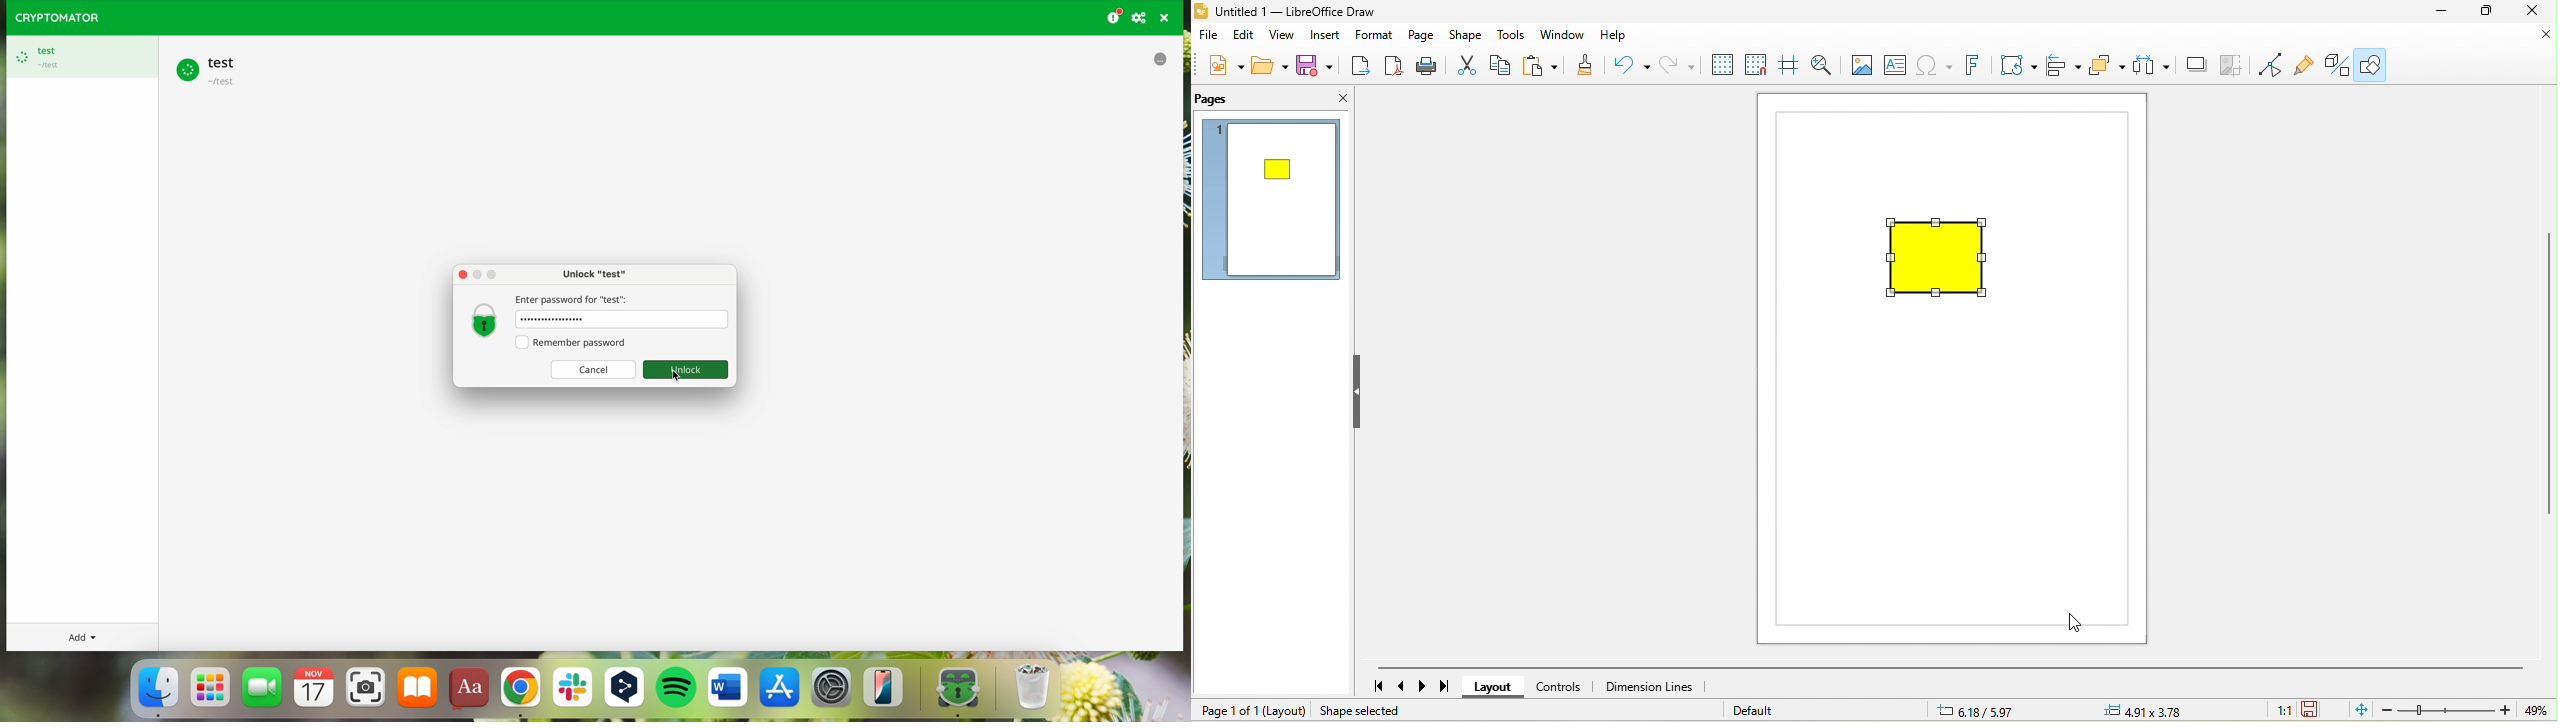 This screenshot has width=2576, height=728. I want to click on cut, so click(1466, 68).